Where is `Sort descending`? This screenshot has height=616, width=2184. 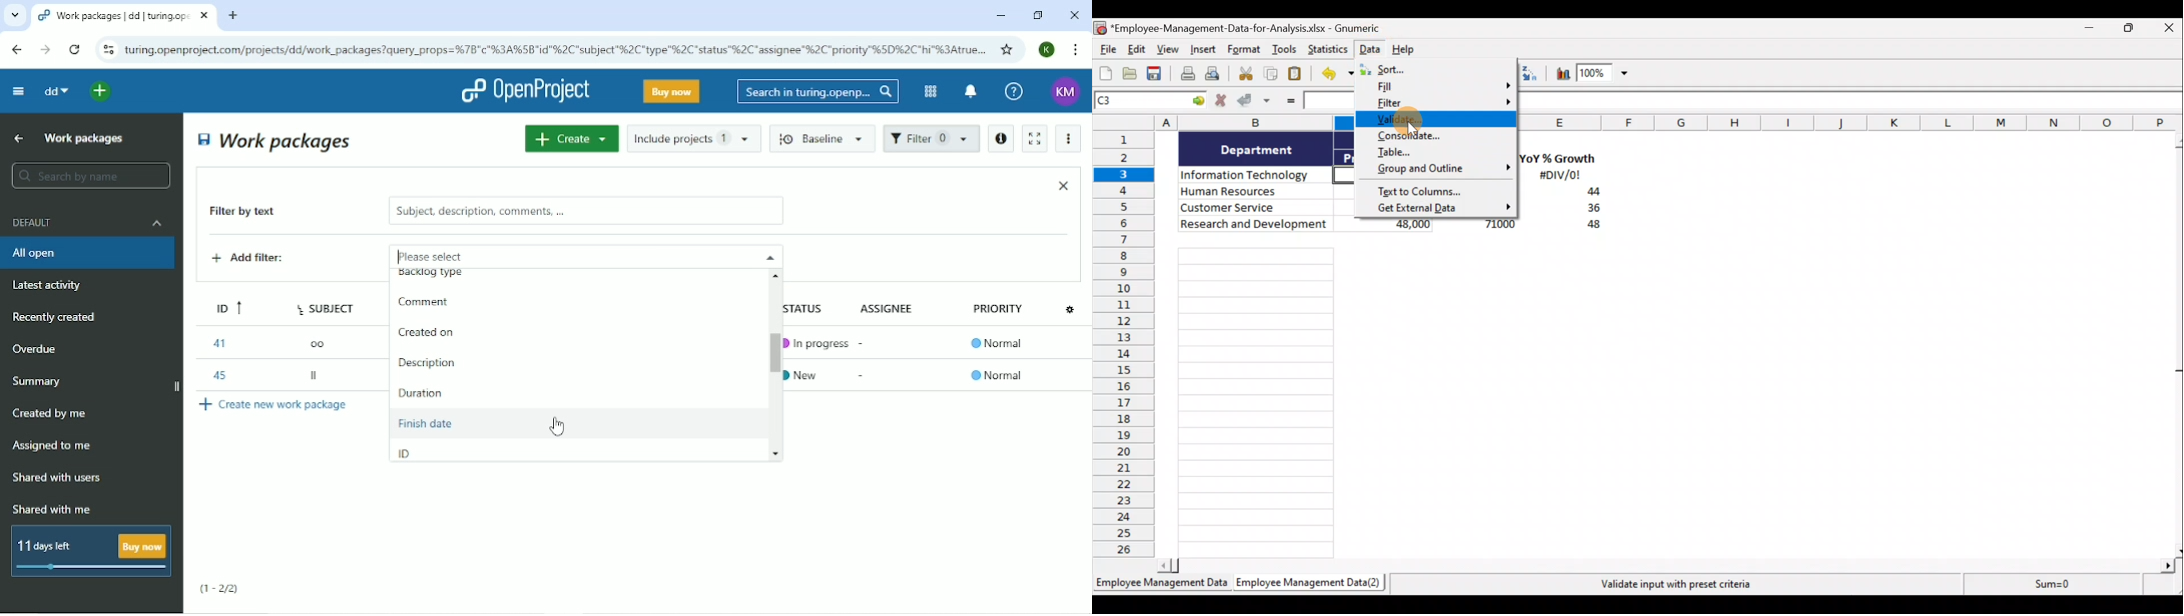 Sort descending is located at coordinates (1530, 73).